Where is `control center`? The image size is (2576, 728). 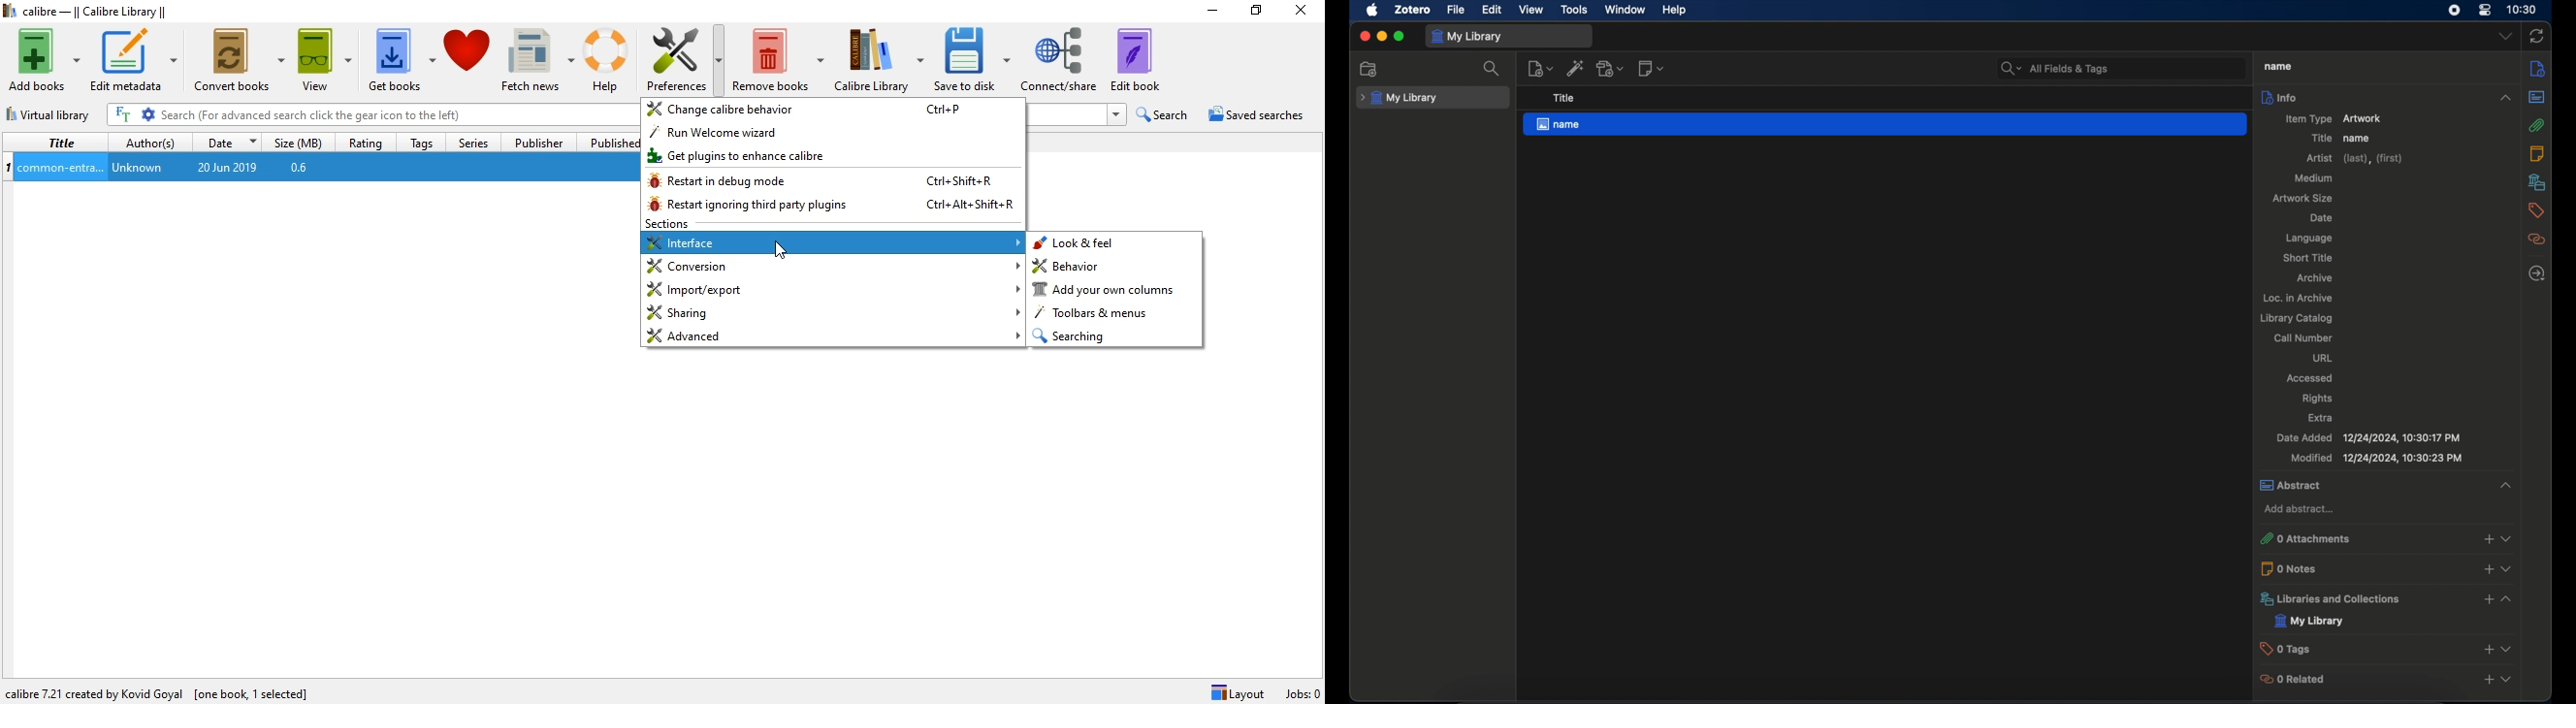
control center is located at coordinates (2485, 10).